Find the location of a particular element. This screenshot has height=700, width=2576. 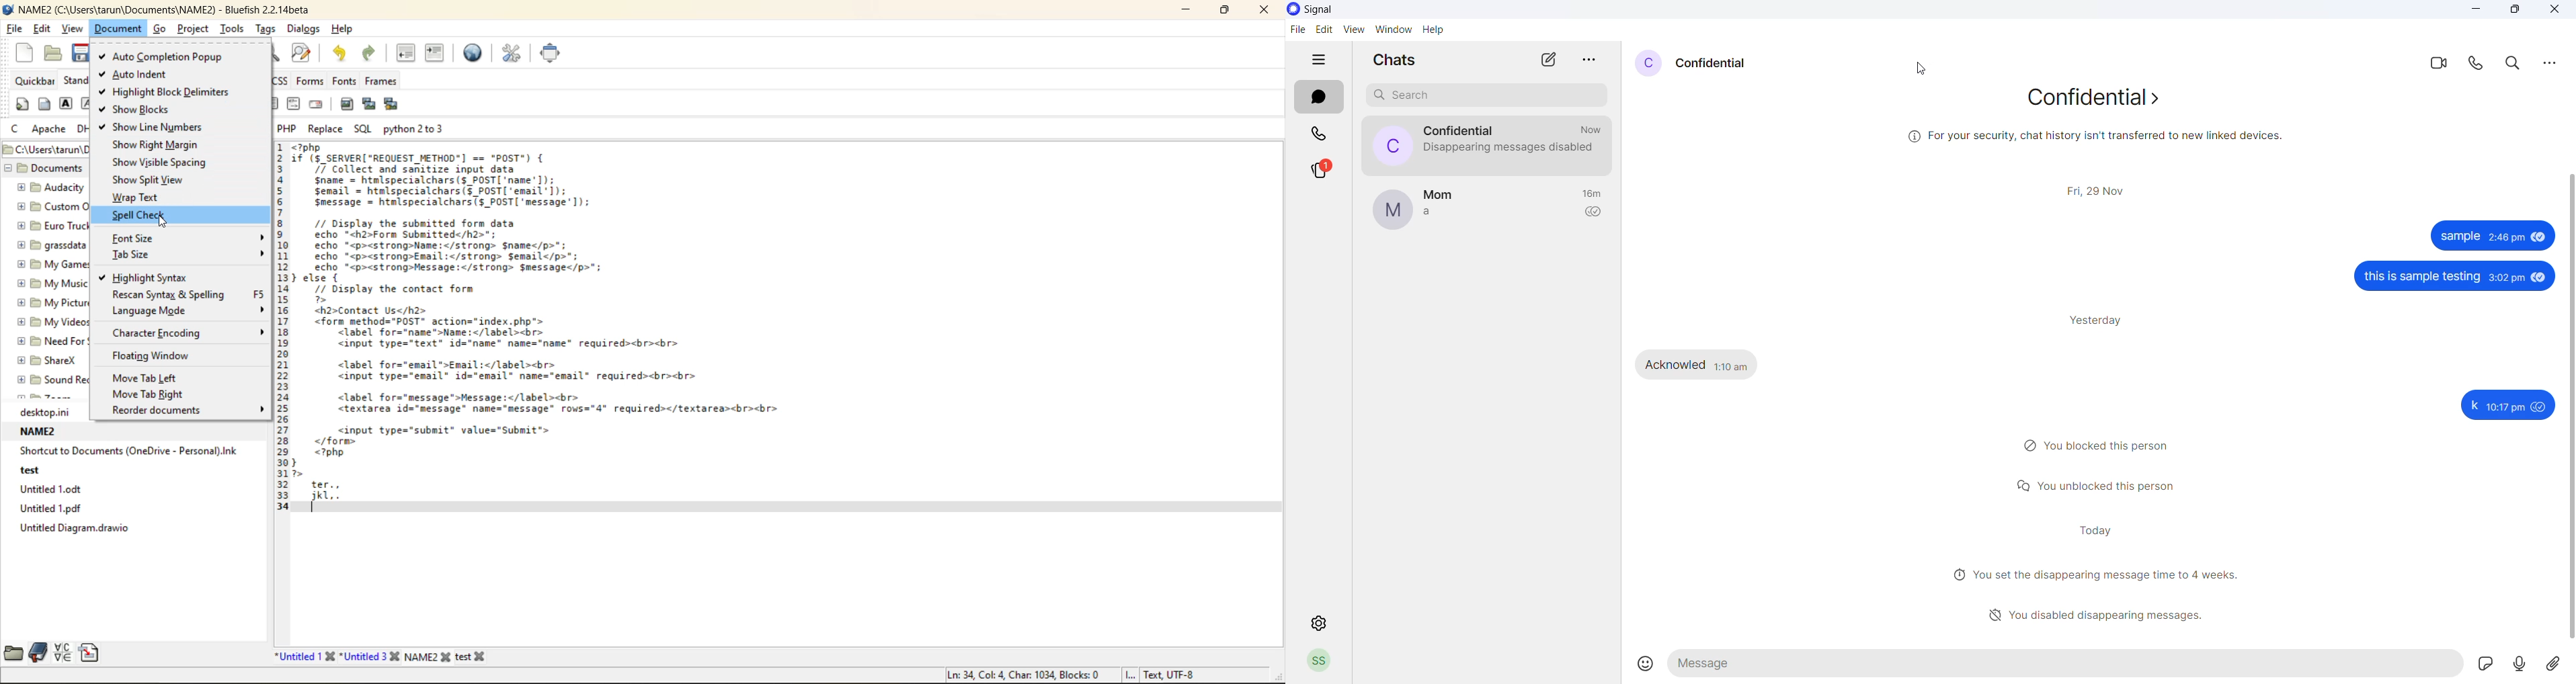

help is located at coordinates (346, 29).